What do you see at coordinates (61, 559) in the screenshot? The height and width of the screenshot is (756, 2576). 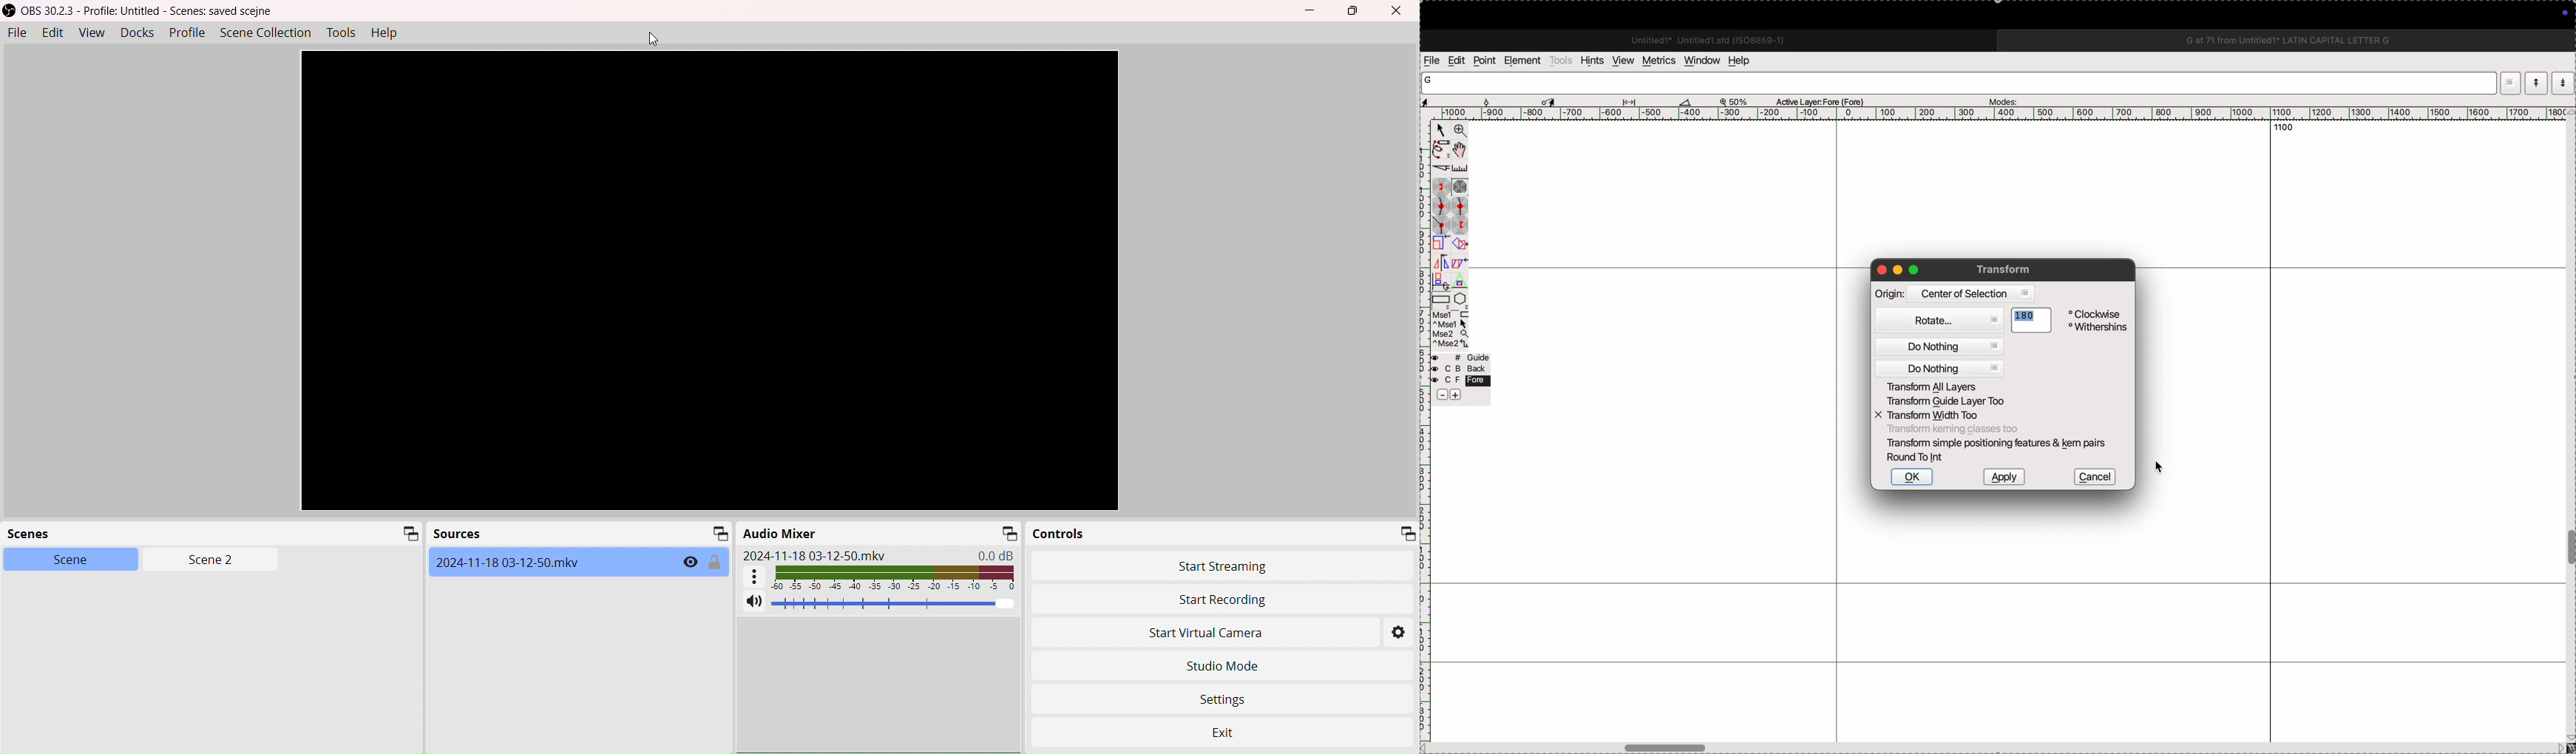 I see `Scene` at bounding box center [61, 559].